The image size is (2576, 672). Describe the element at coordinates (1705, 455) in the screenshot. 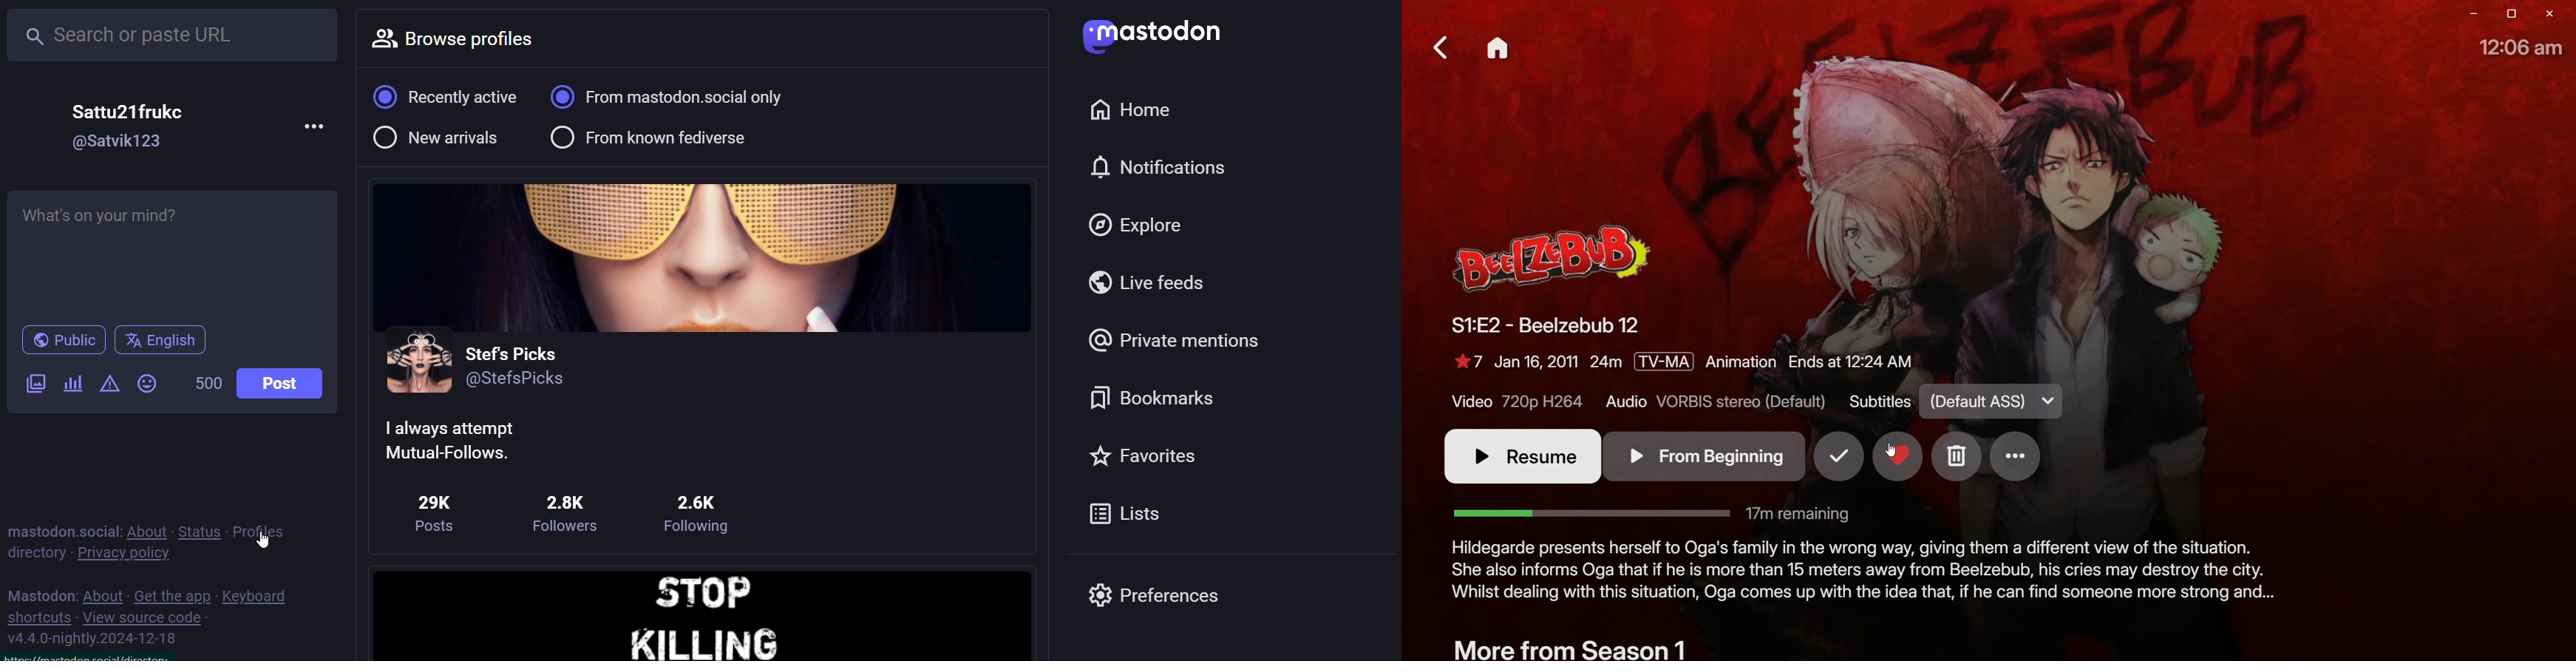

I see `From Beginning` at that location.